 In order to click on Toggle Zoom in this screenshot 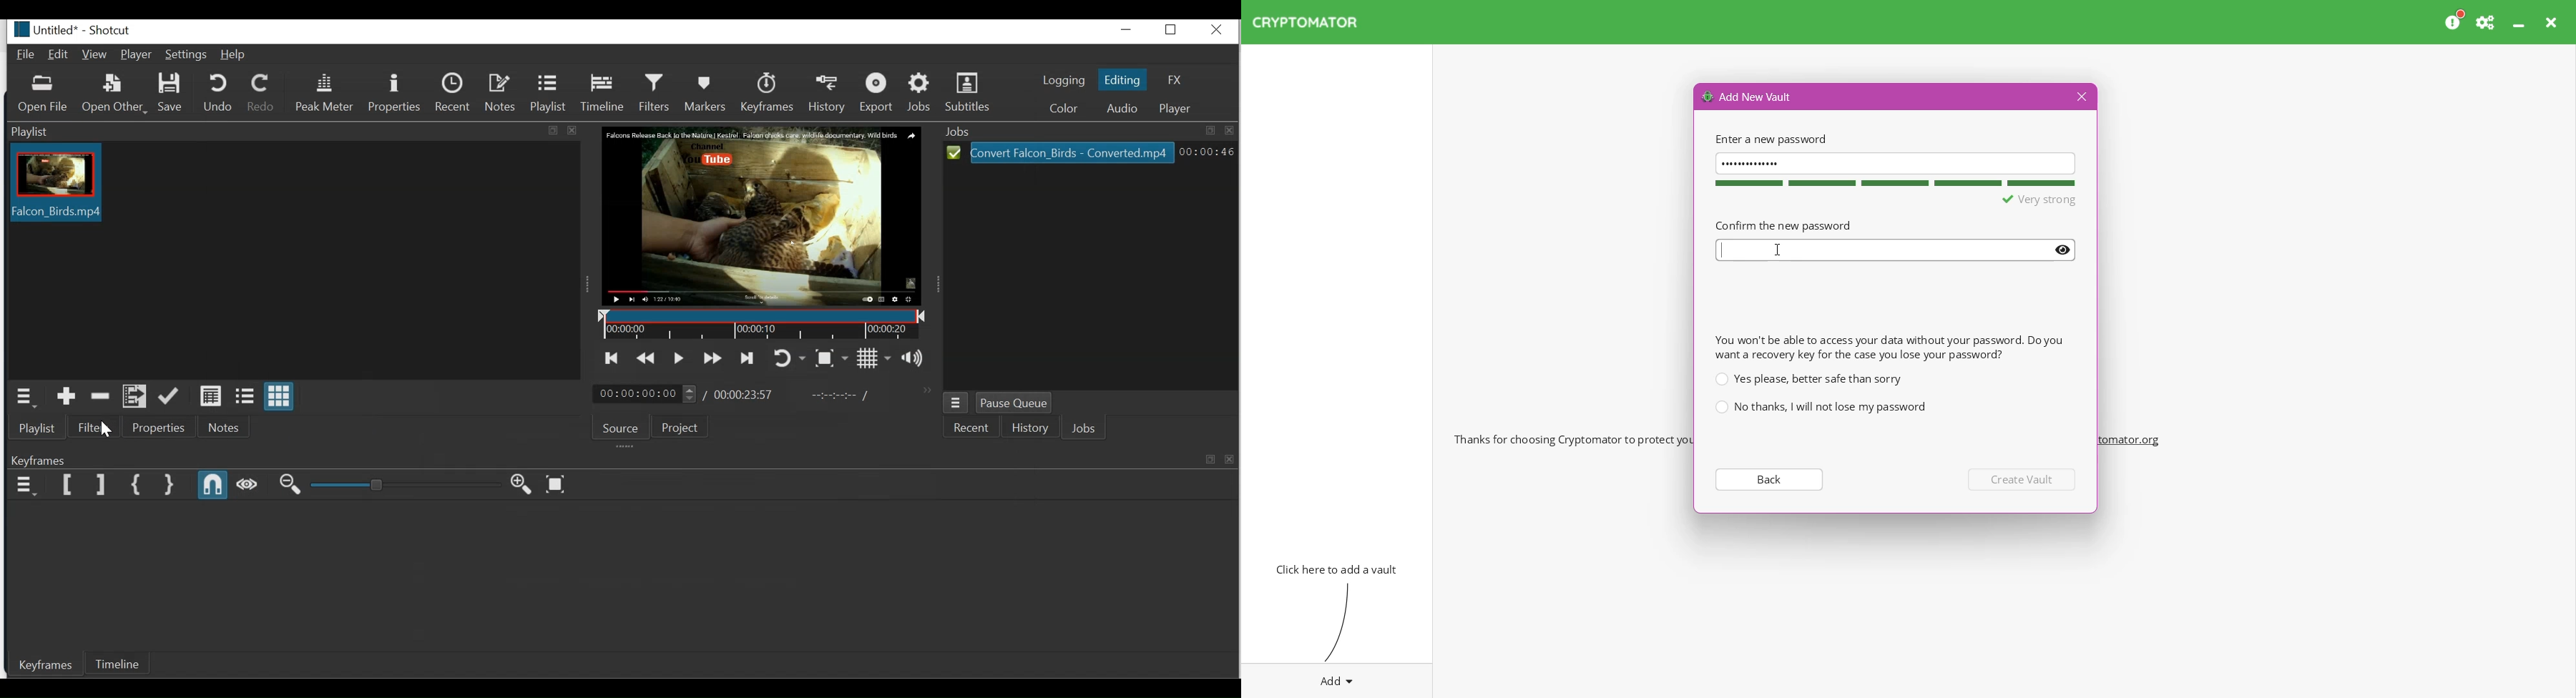, I will do `click(831, 357)`.